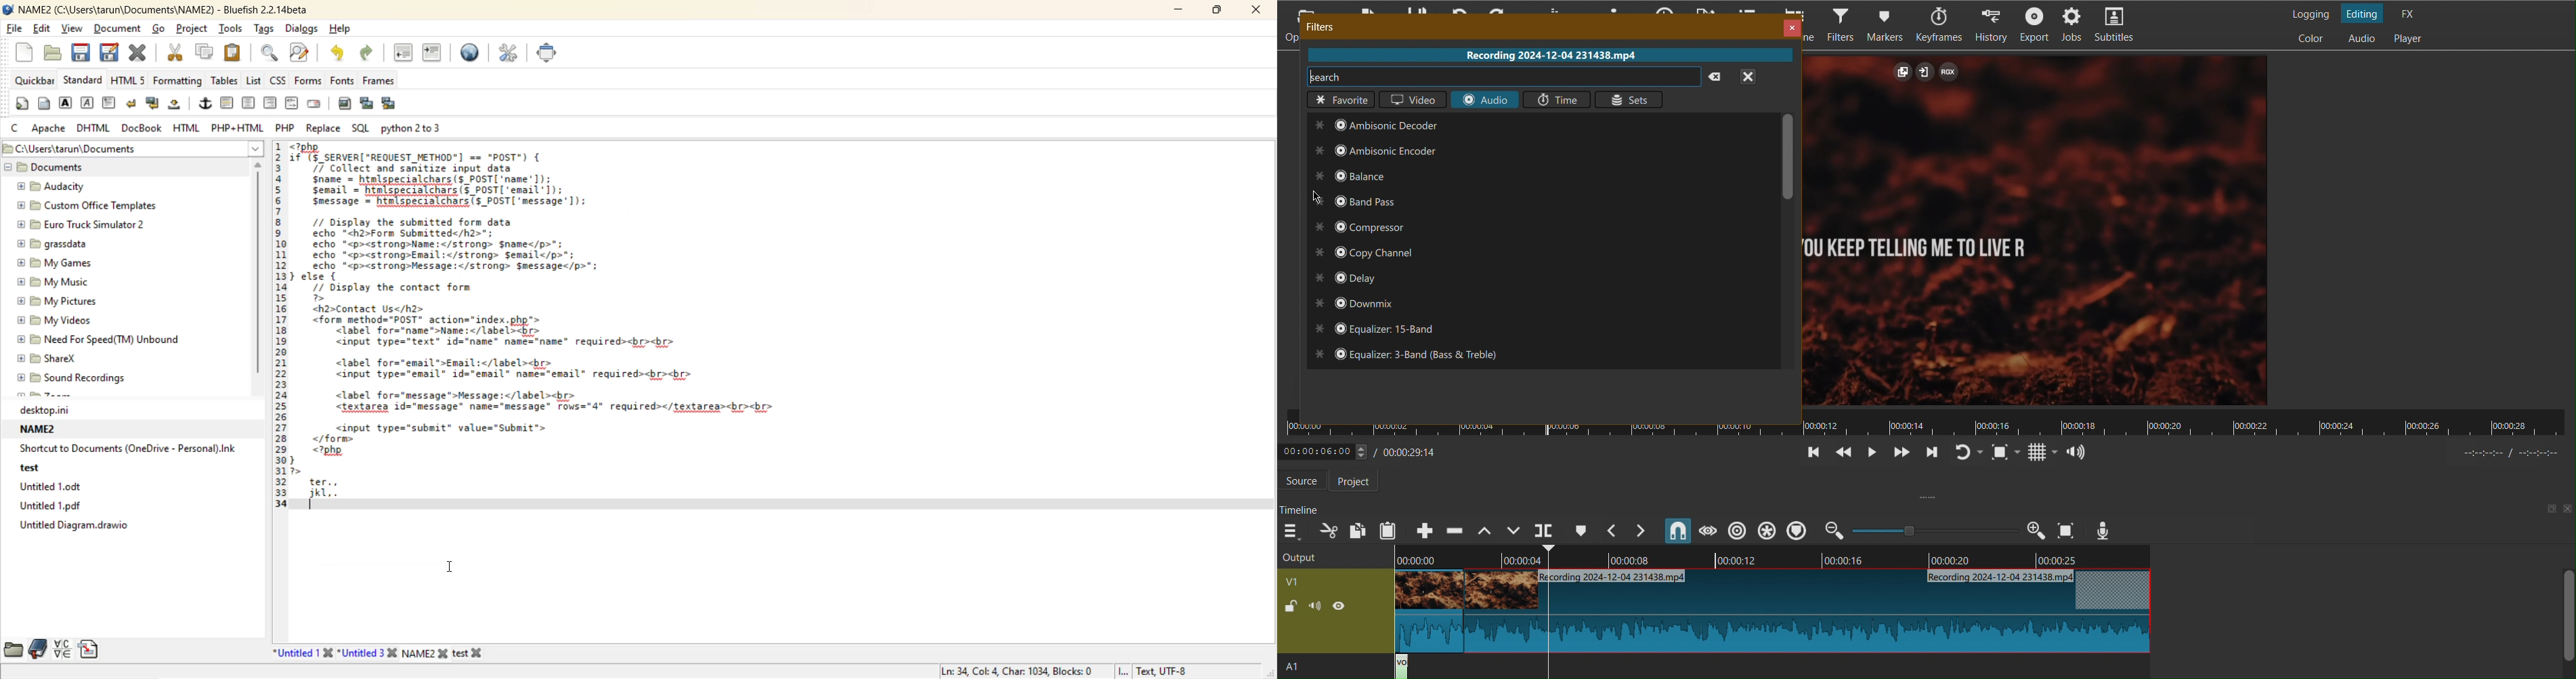 The width and height of the screenshot is (2576, 700). I want to click on Zoom, so click(1935, 528).